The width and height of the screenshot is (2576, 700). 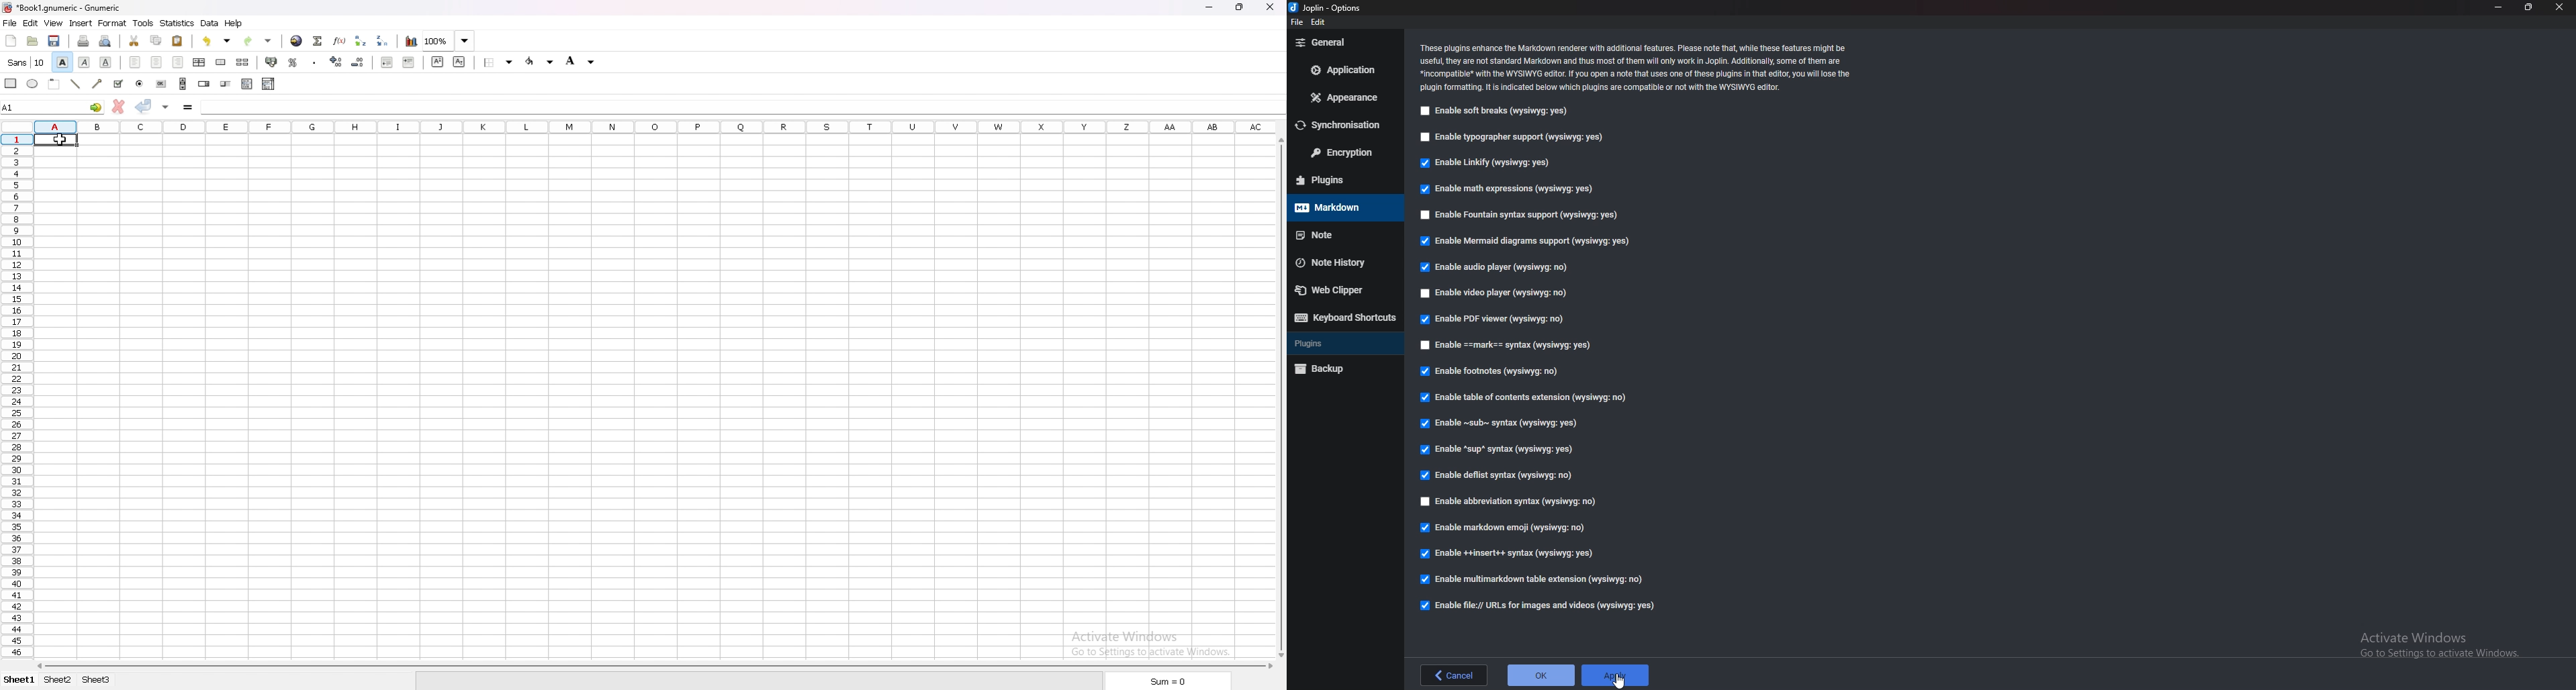 I want to click on Enable markdown emoji, so click(x=1506, y=528).